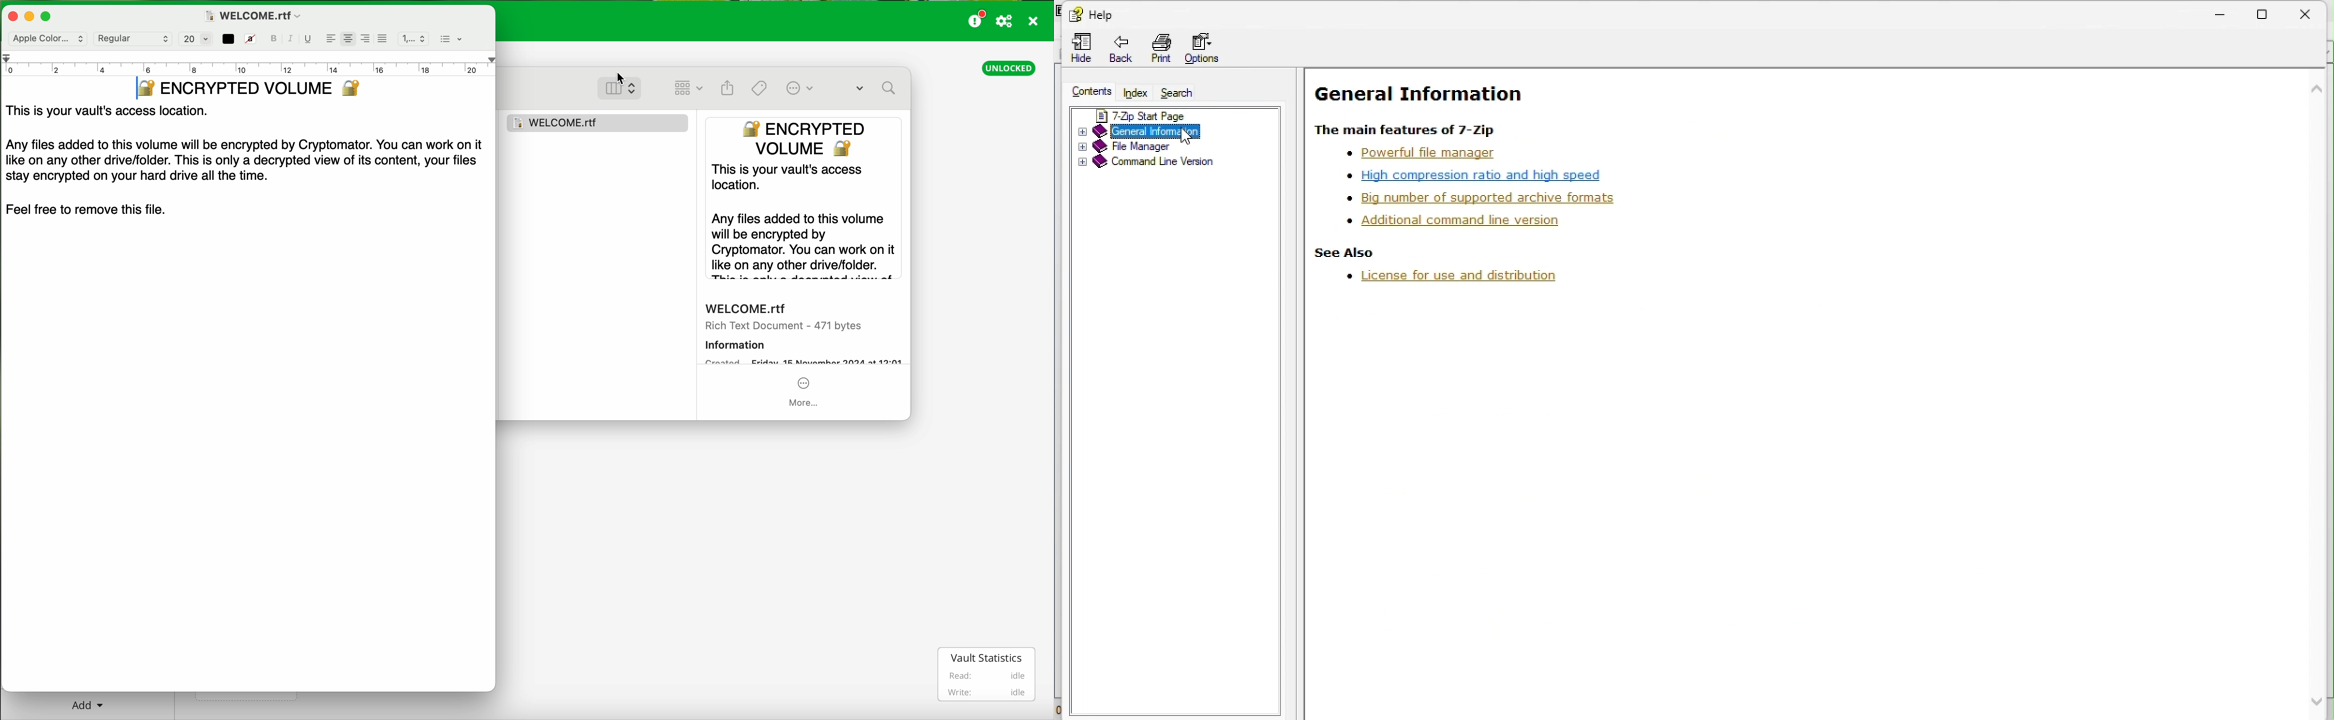  I want to click on Help , so click(1097, 12).